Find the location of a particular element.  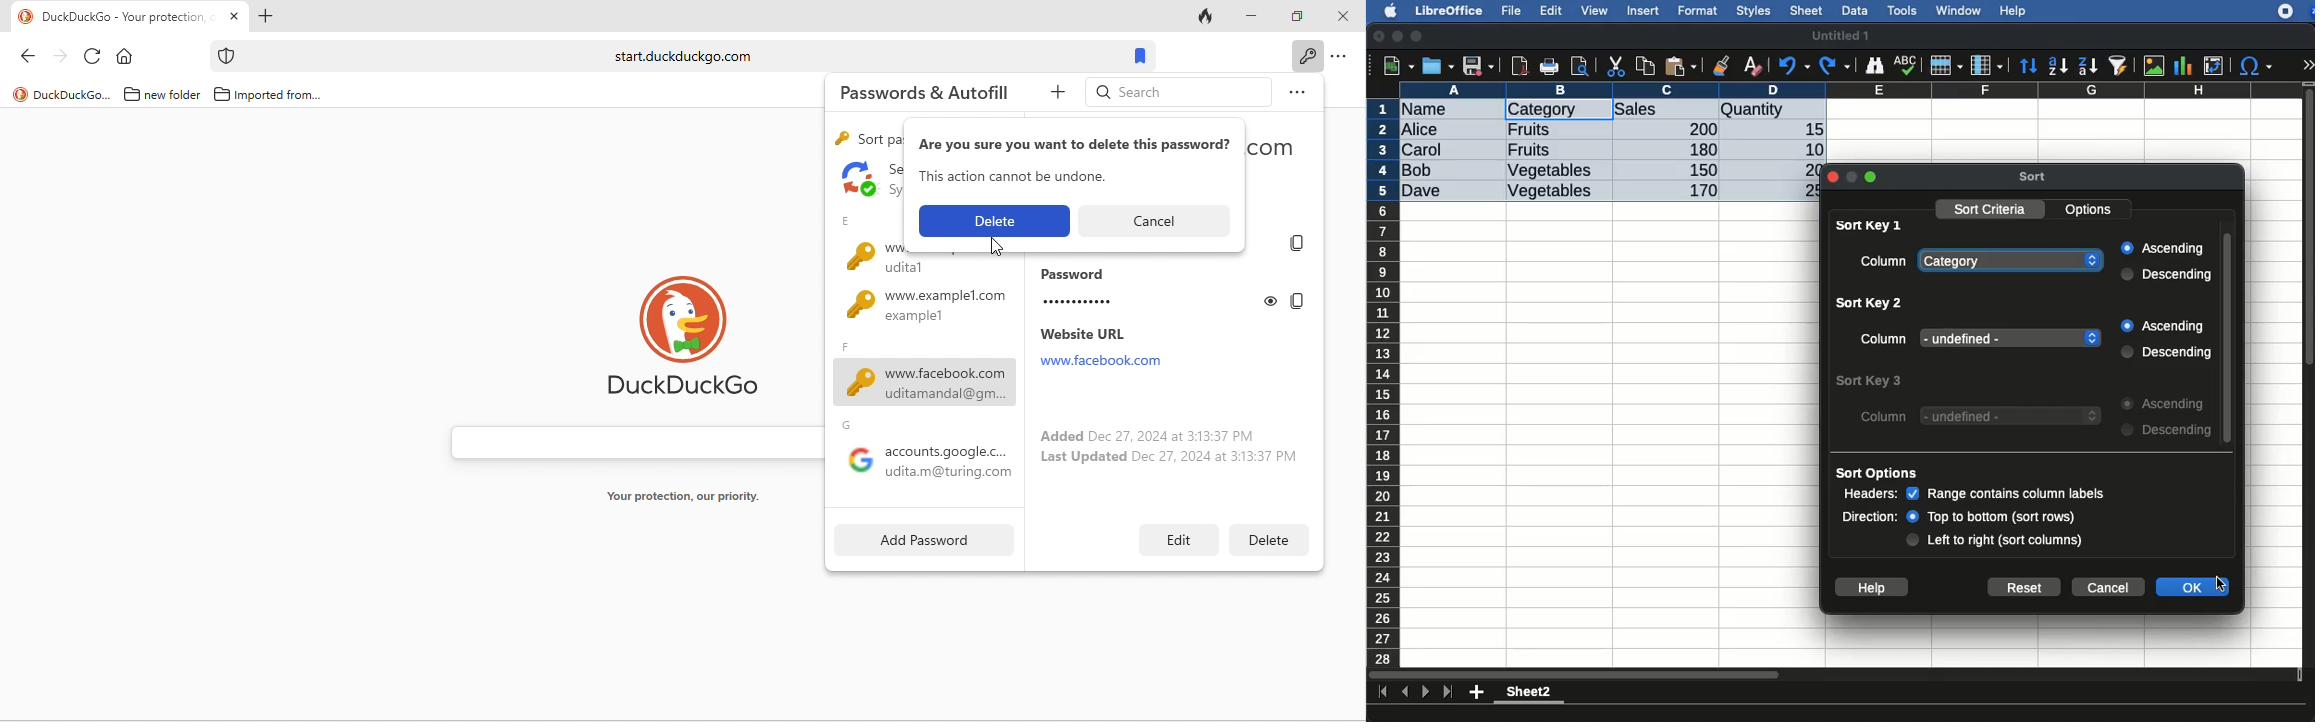

Bob is located at coordinates (1418, 171).